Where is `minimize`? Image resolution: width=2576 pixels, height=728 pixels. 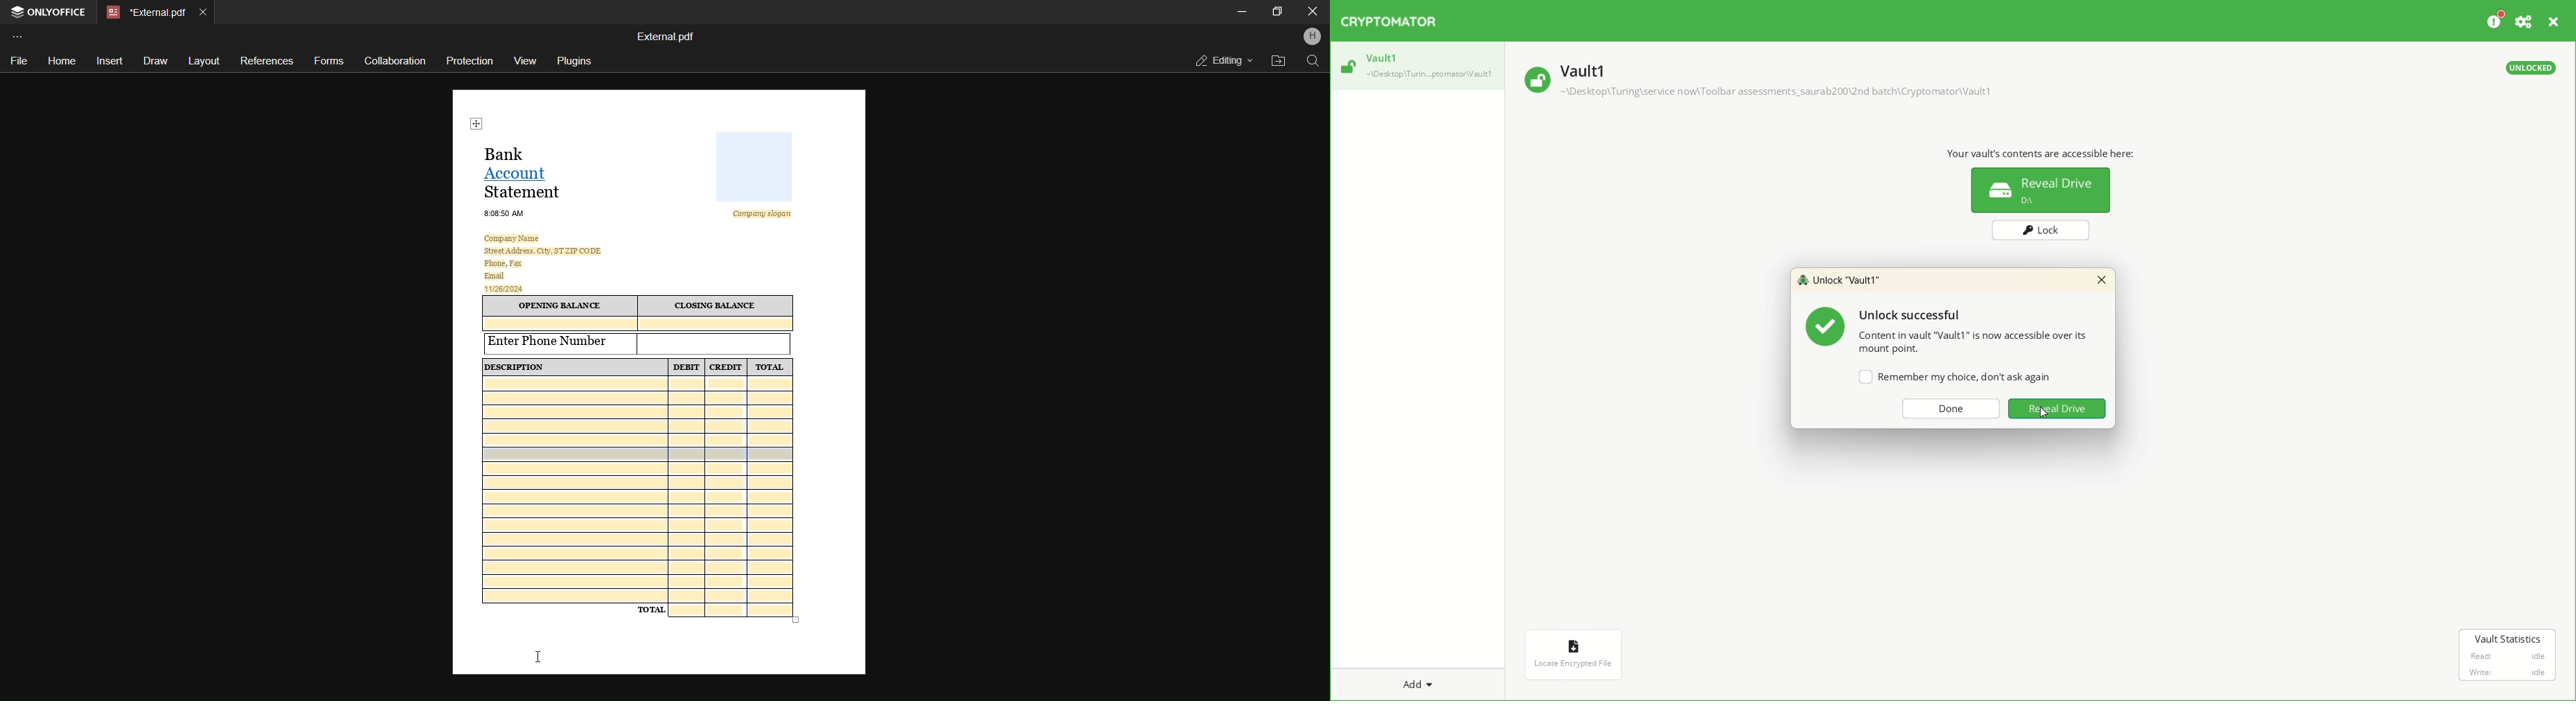
minimize is located at coordinates (1242, 11).